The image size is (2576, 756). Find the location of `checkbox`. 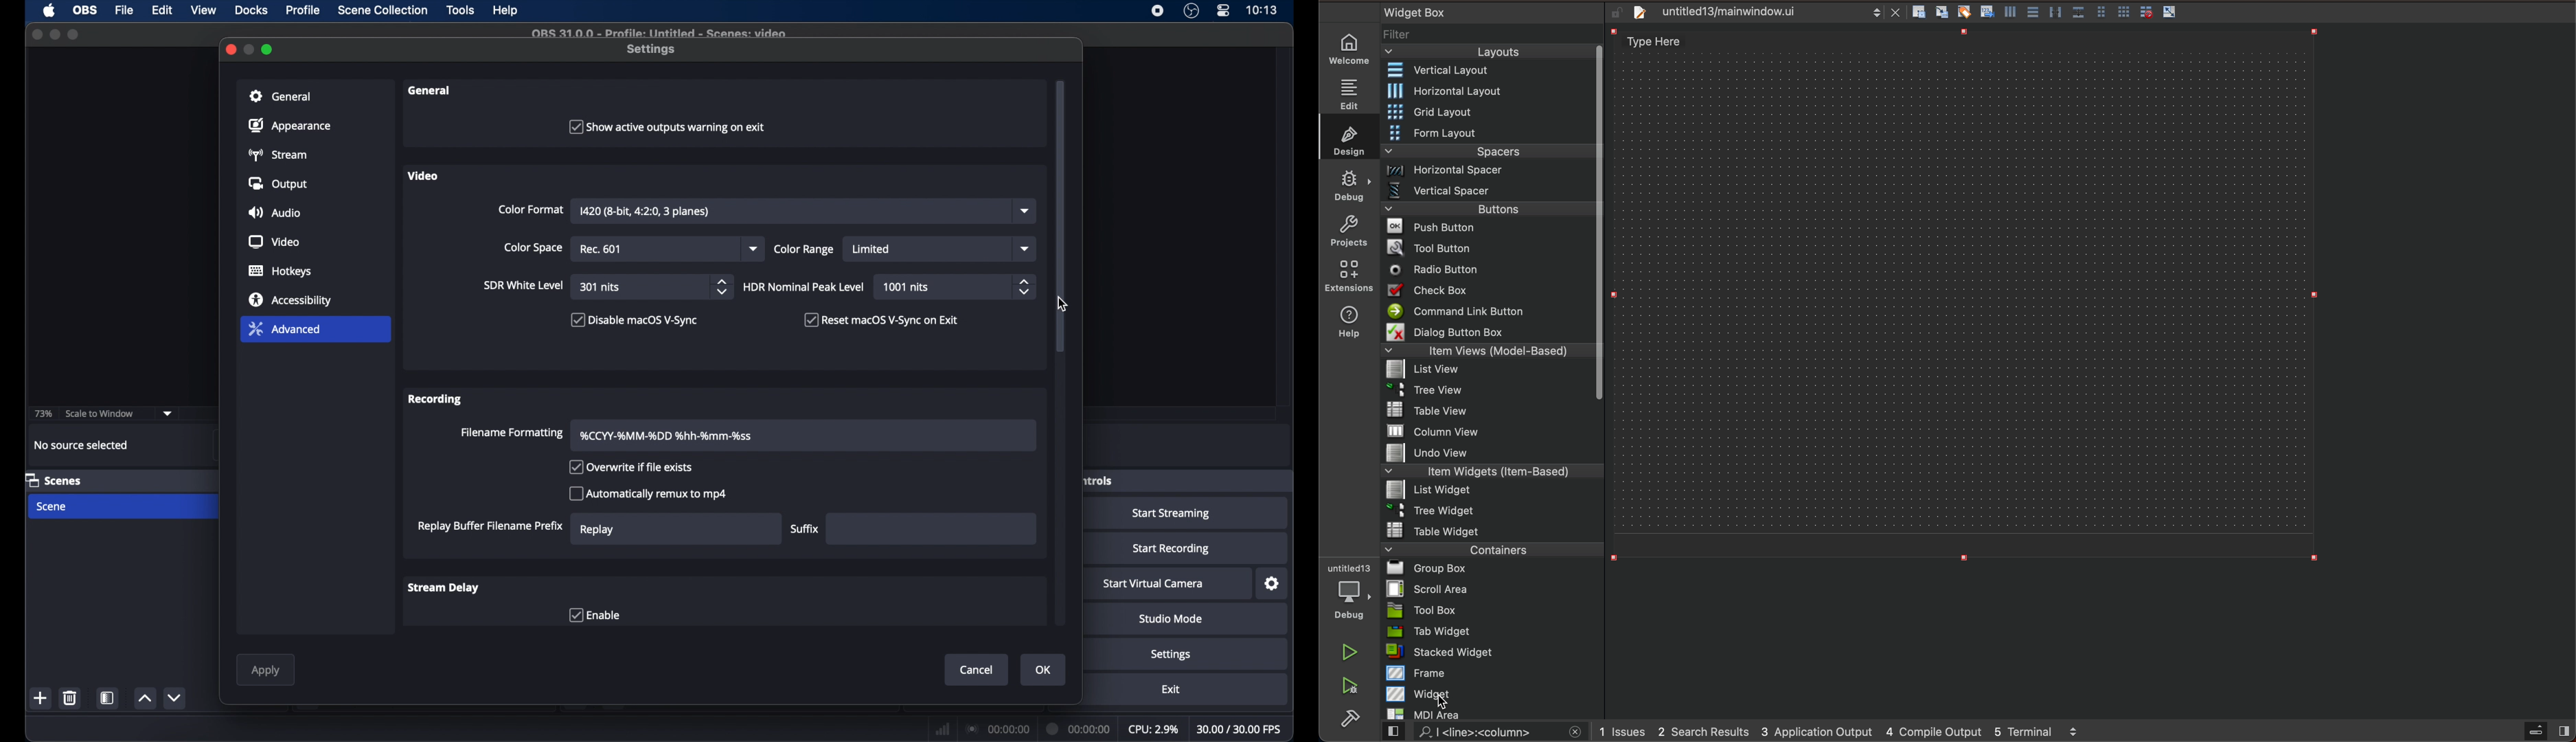

checkbox is located at coordinates (634, 320).